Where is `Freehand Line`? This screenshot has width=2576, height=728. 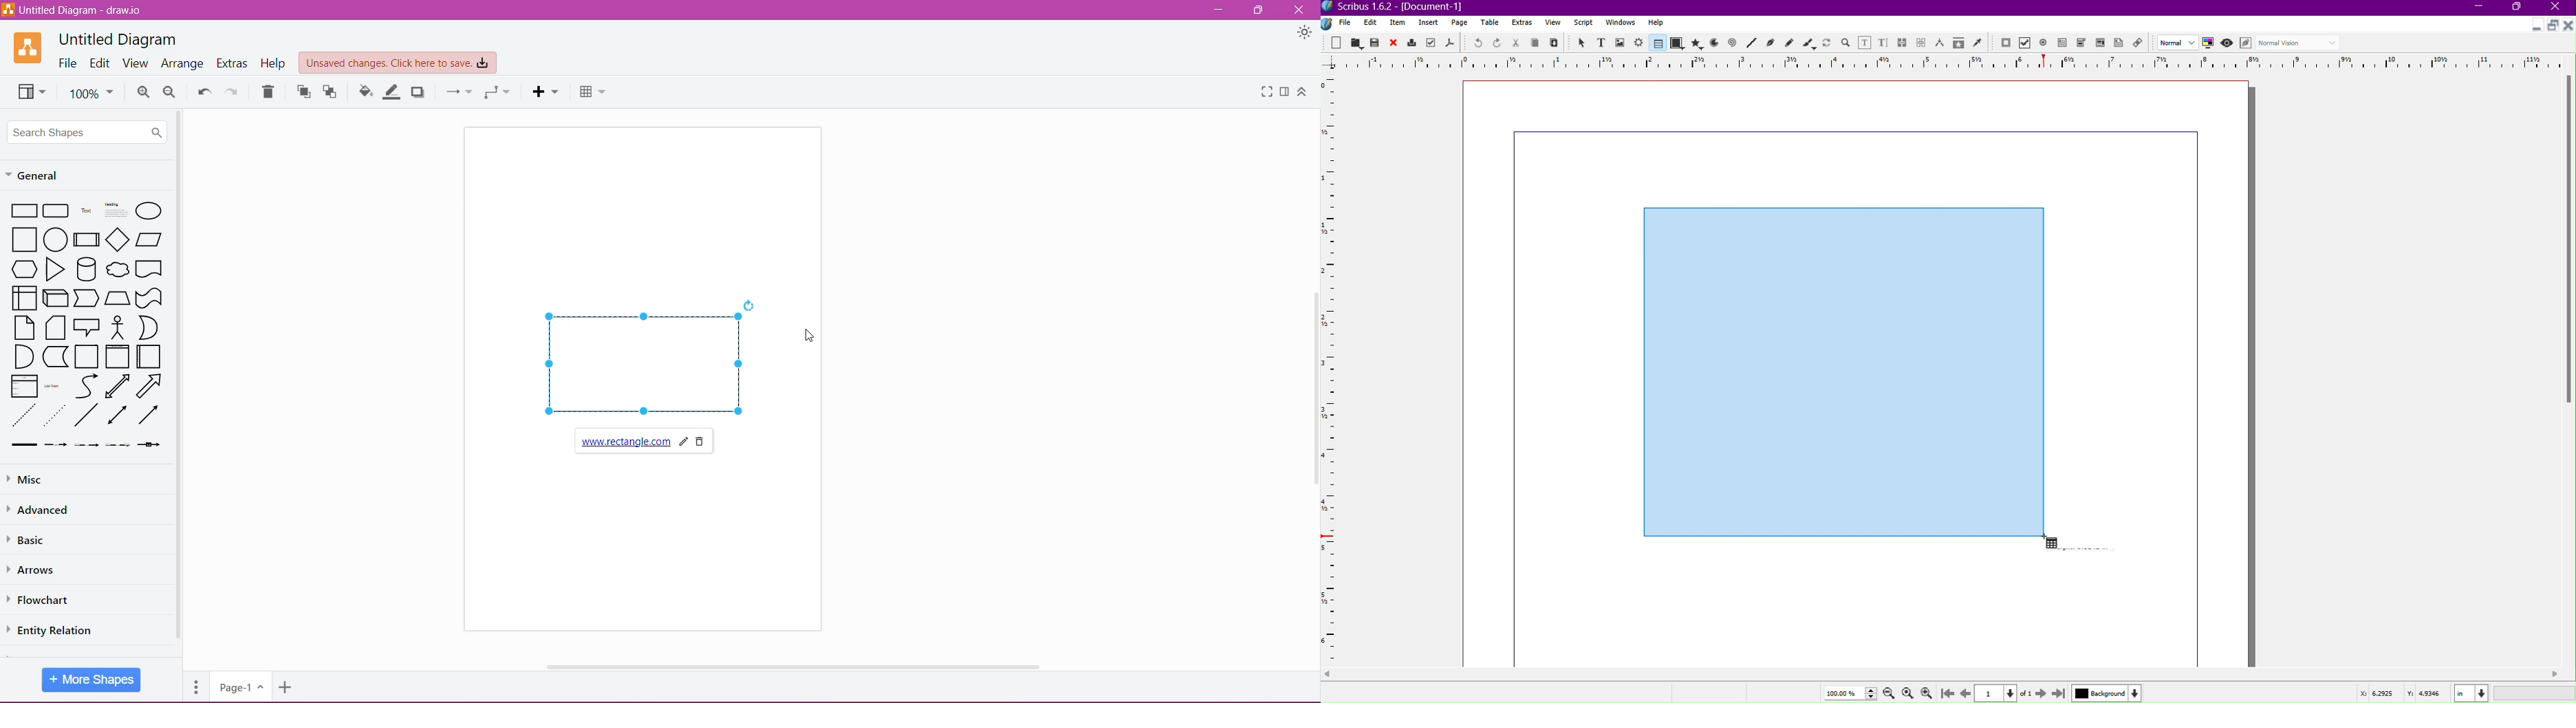 Freehand Line is located at coordinates (1789, 43).